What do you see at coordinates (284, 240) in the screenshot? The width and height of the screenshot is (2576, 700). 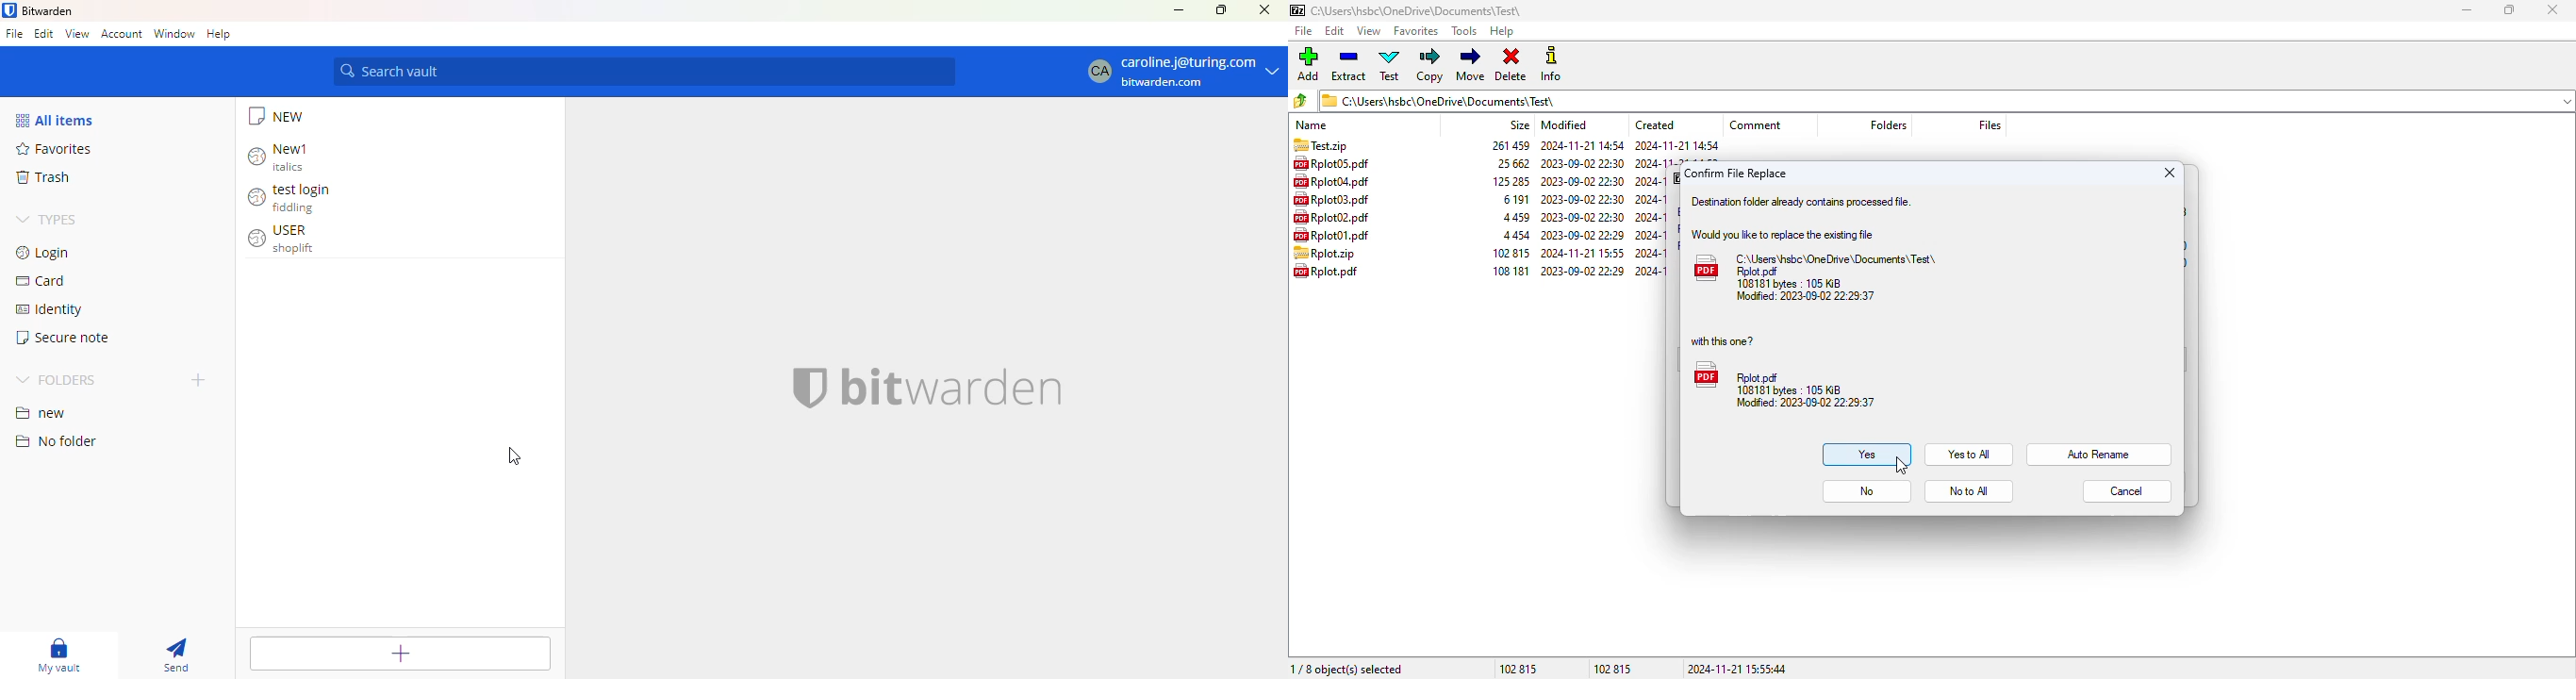 I see `USER      shoplift` at bounding box center [284, 240].